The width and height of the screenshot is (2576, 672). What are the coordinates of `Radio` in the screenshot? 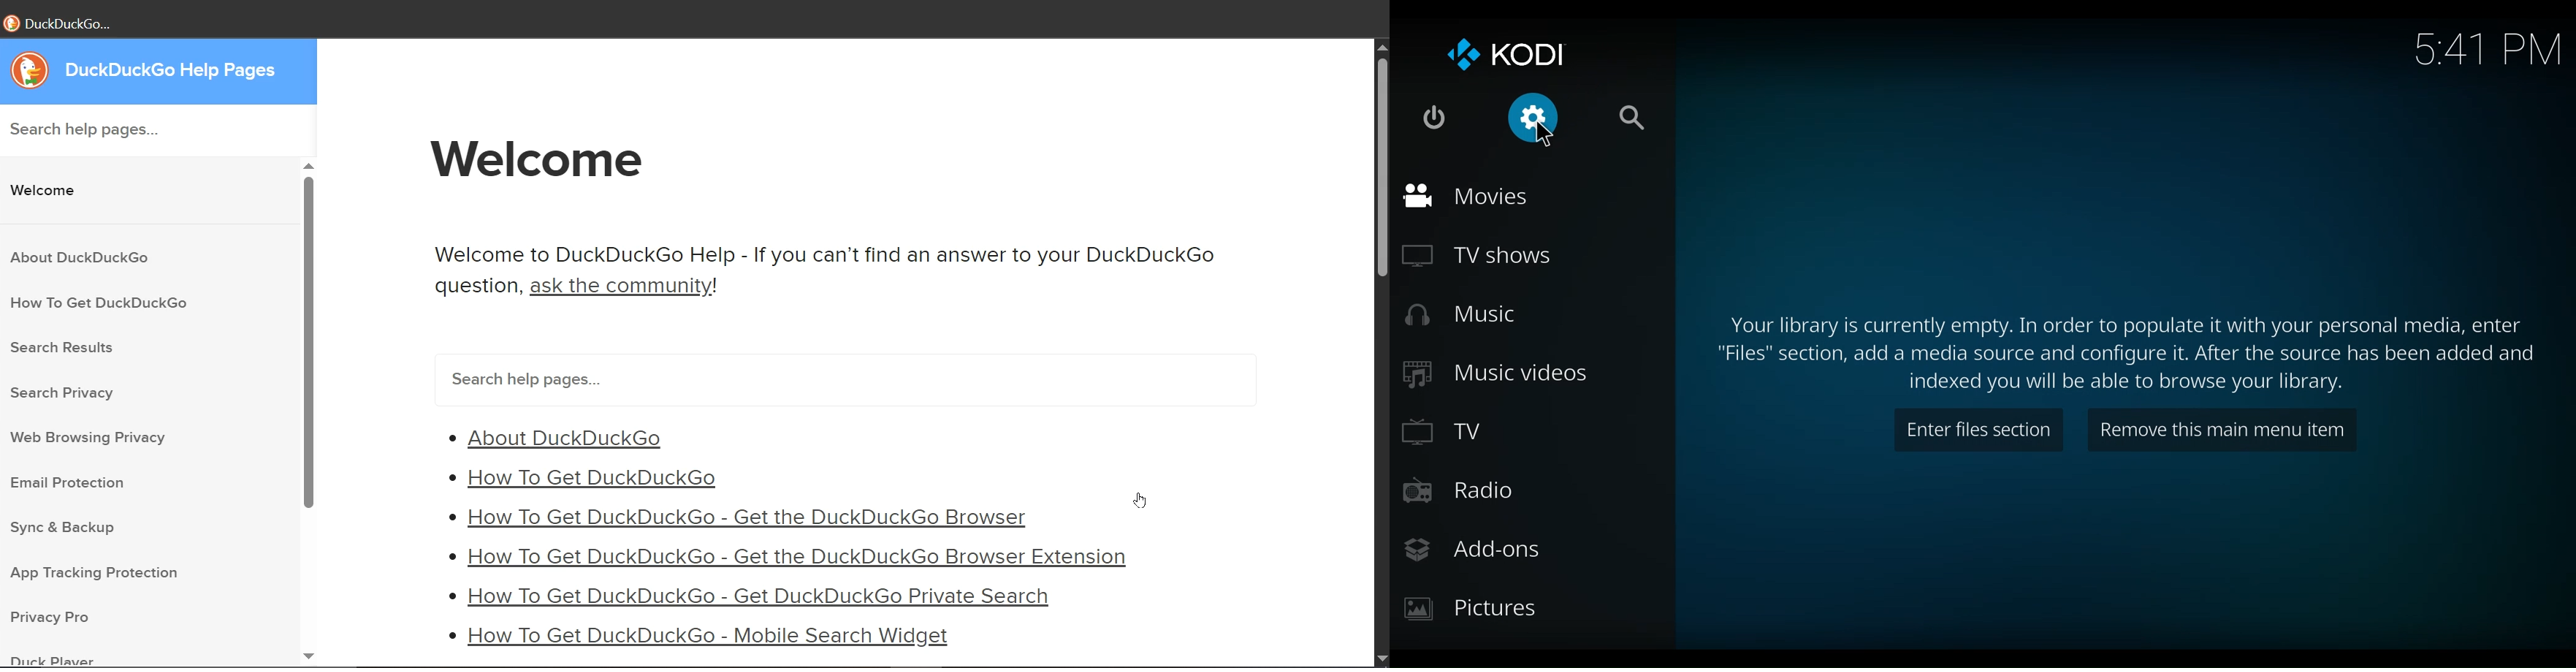 It's located at (1465, 492).